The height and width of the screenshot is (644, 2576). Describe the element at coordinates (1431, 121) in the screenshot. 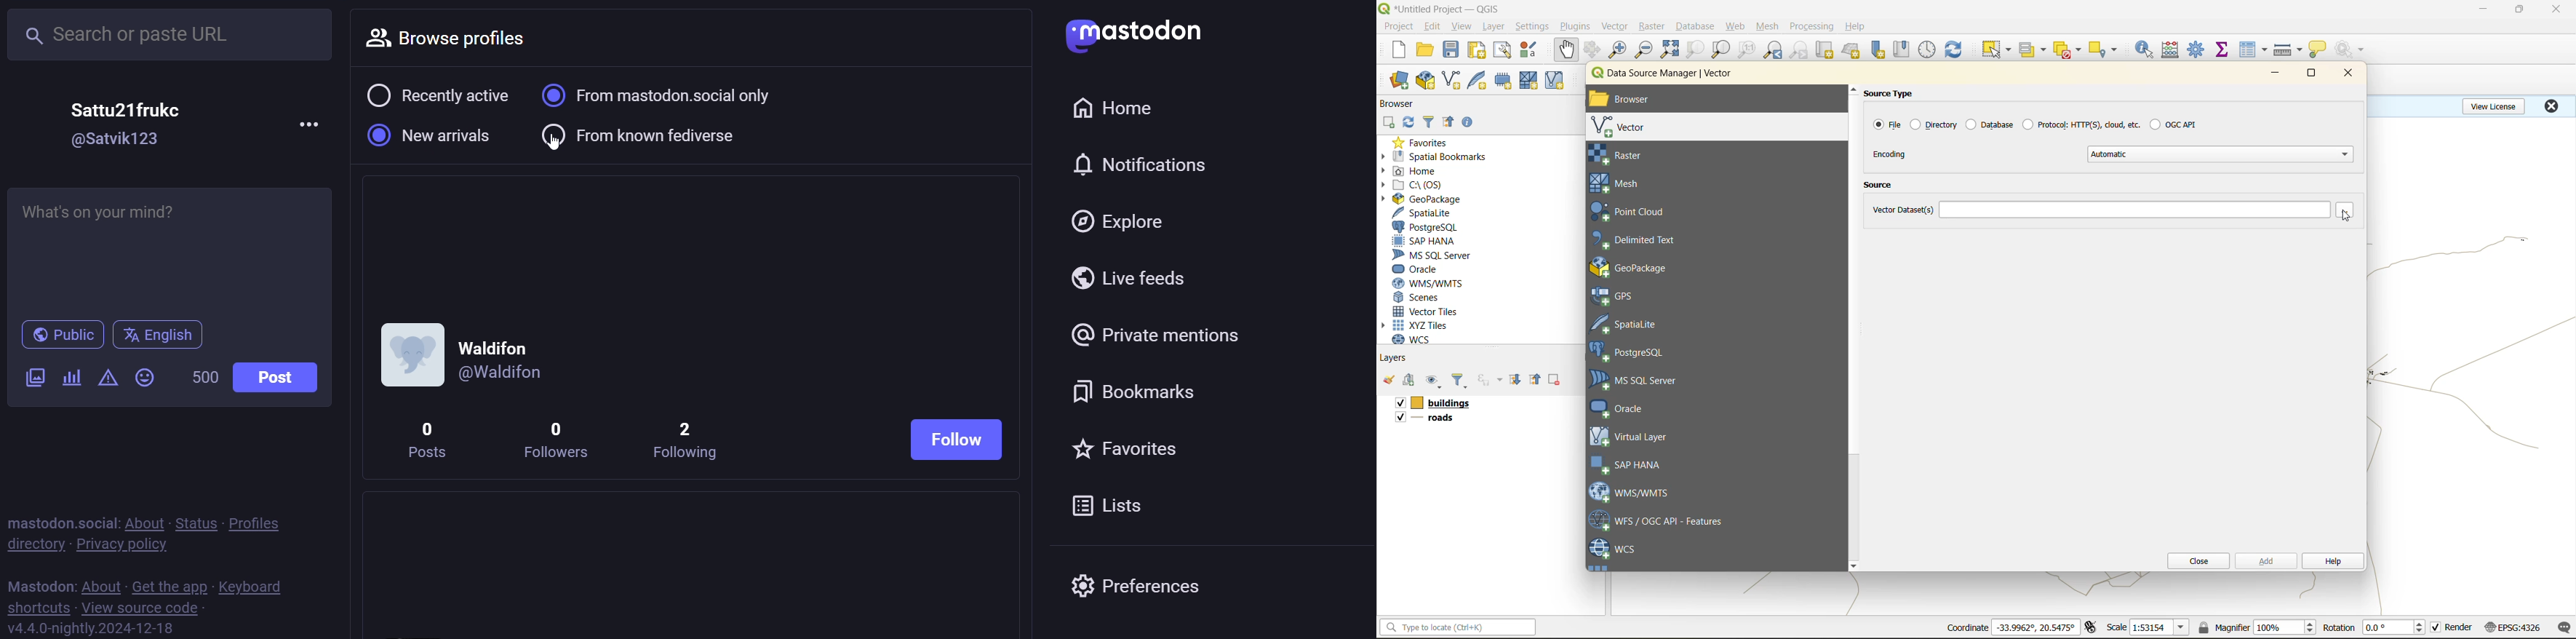

I see `filter` at that location.